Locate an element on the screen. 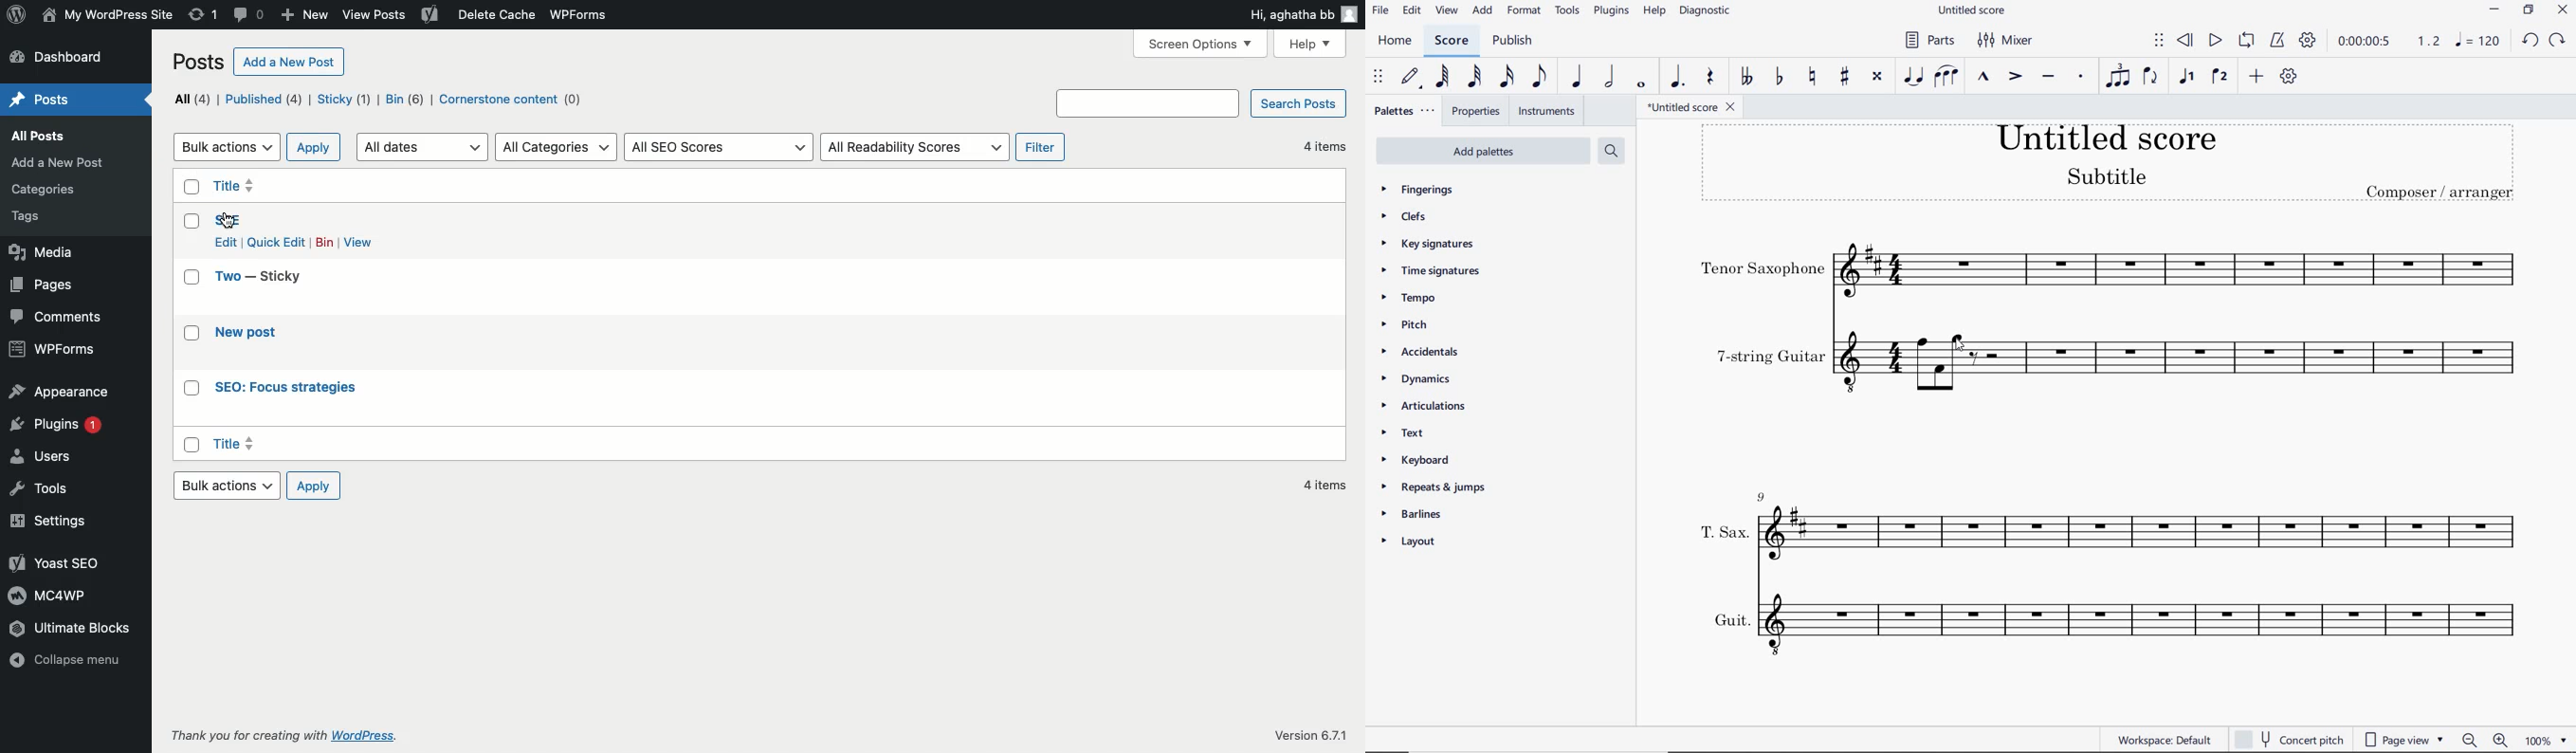  INSTRUMENT: TENOR SAXOPHONE is located at coordinates (2111, 270).